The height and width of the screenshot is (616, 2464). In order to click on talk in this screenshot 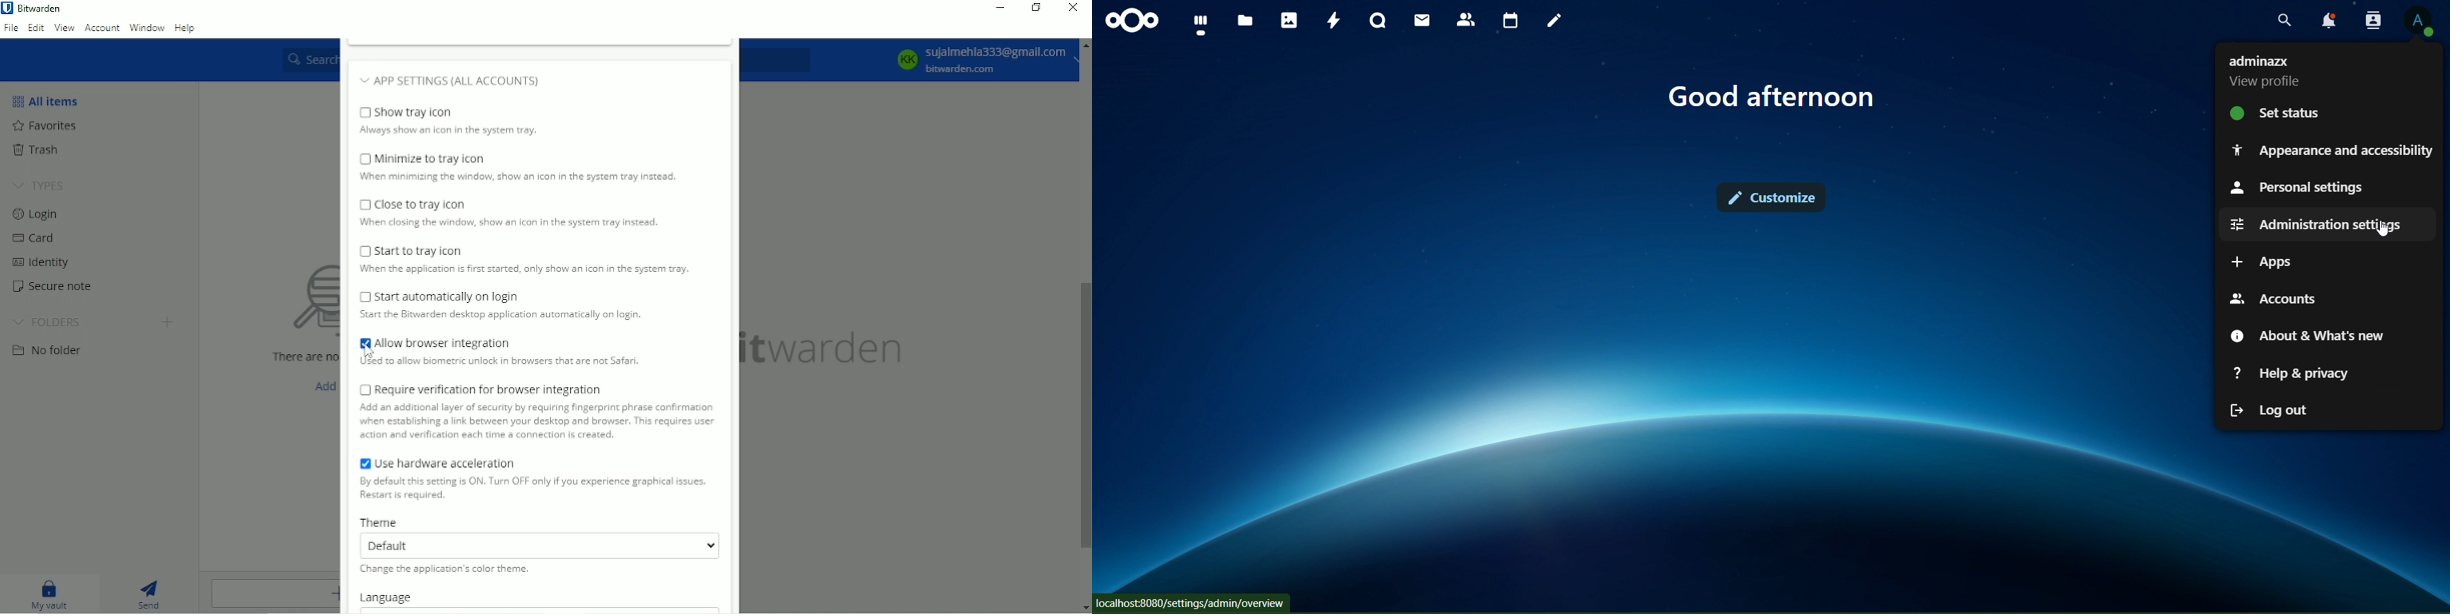, I will do `click(1378, 21)`.